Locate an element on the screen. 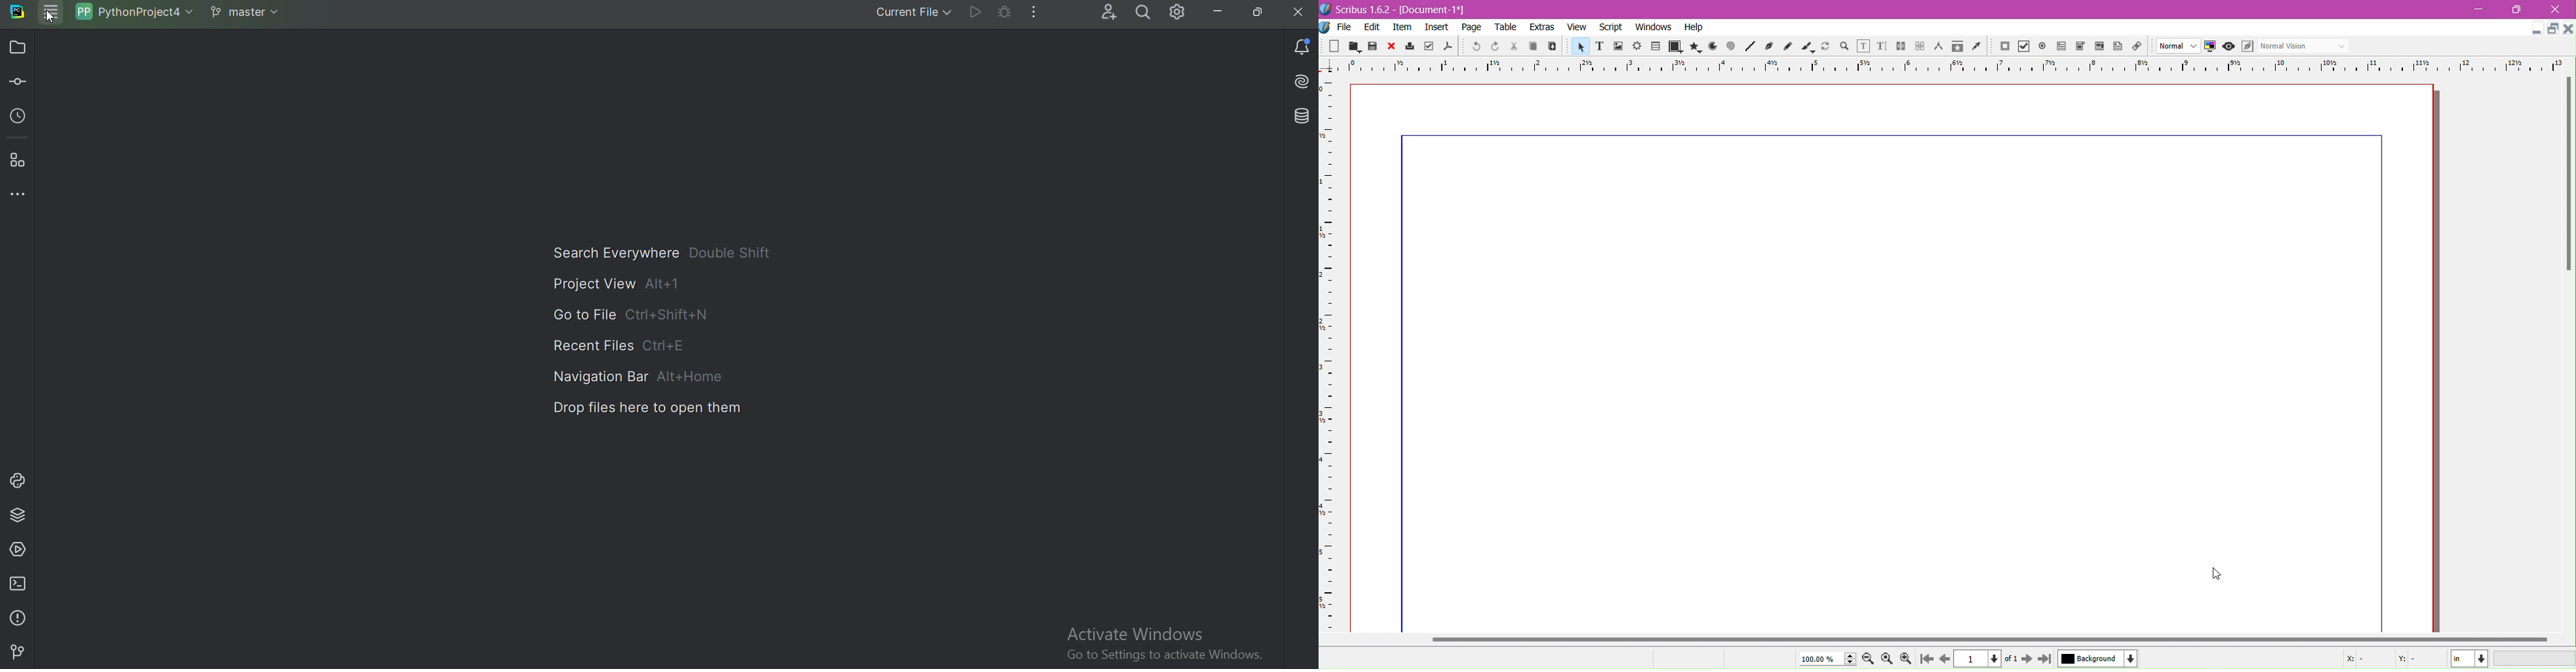 This screenshot has width=2576, height=672. link annotations is located at coordinates (2140, 47).